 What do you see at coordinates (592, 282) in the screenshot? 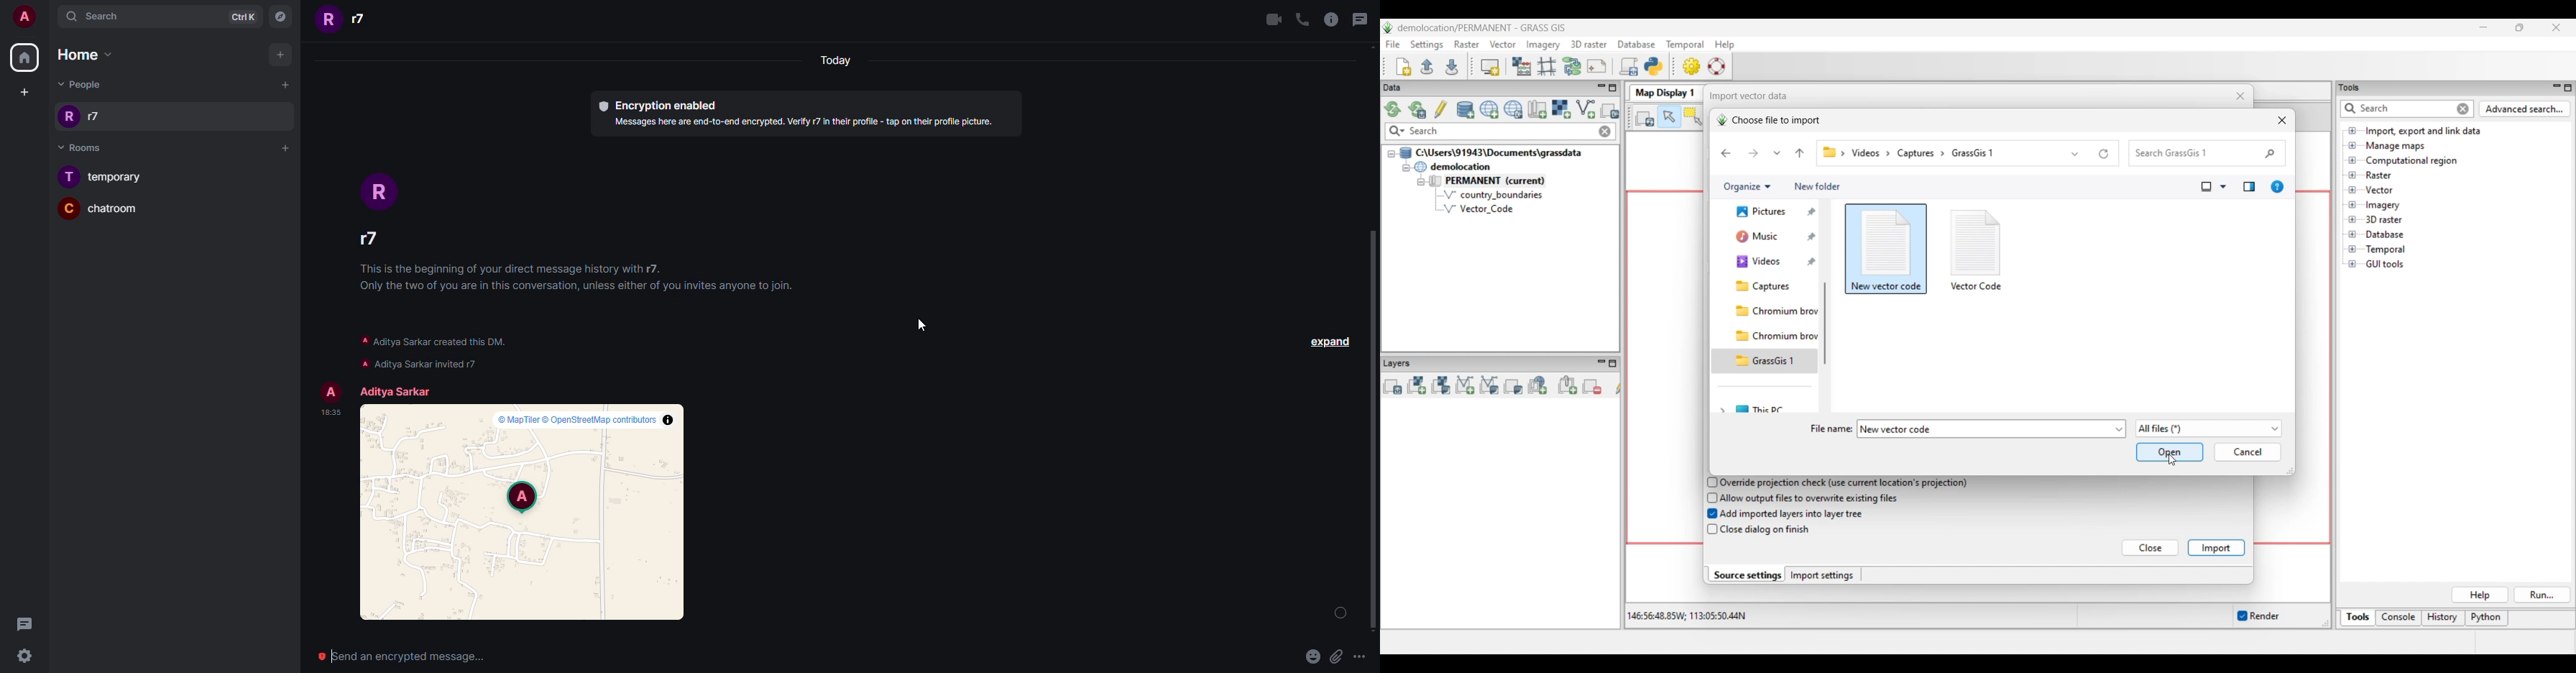
I see `info` at bounding box center [592, 282].